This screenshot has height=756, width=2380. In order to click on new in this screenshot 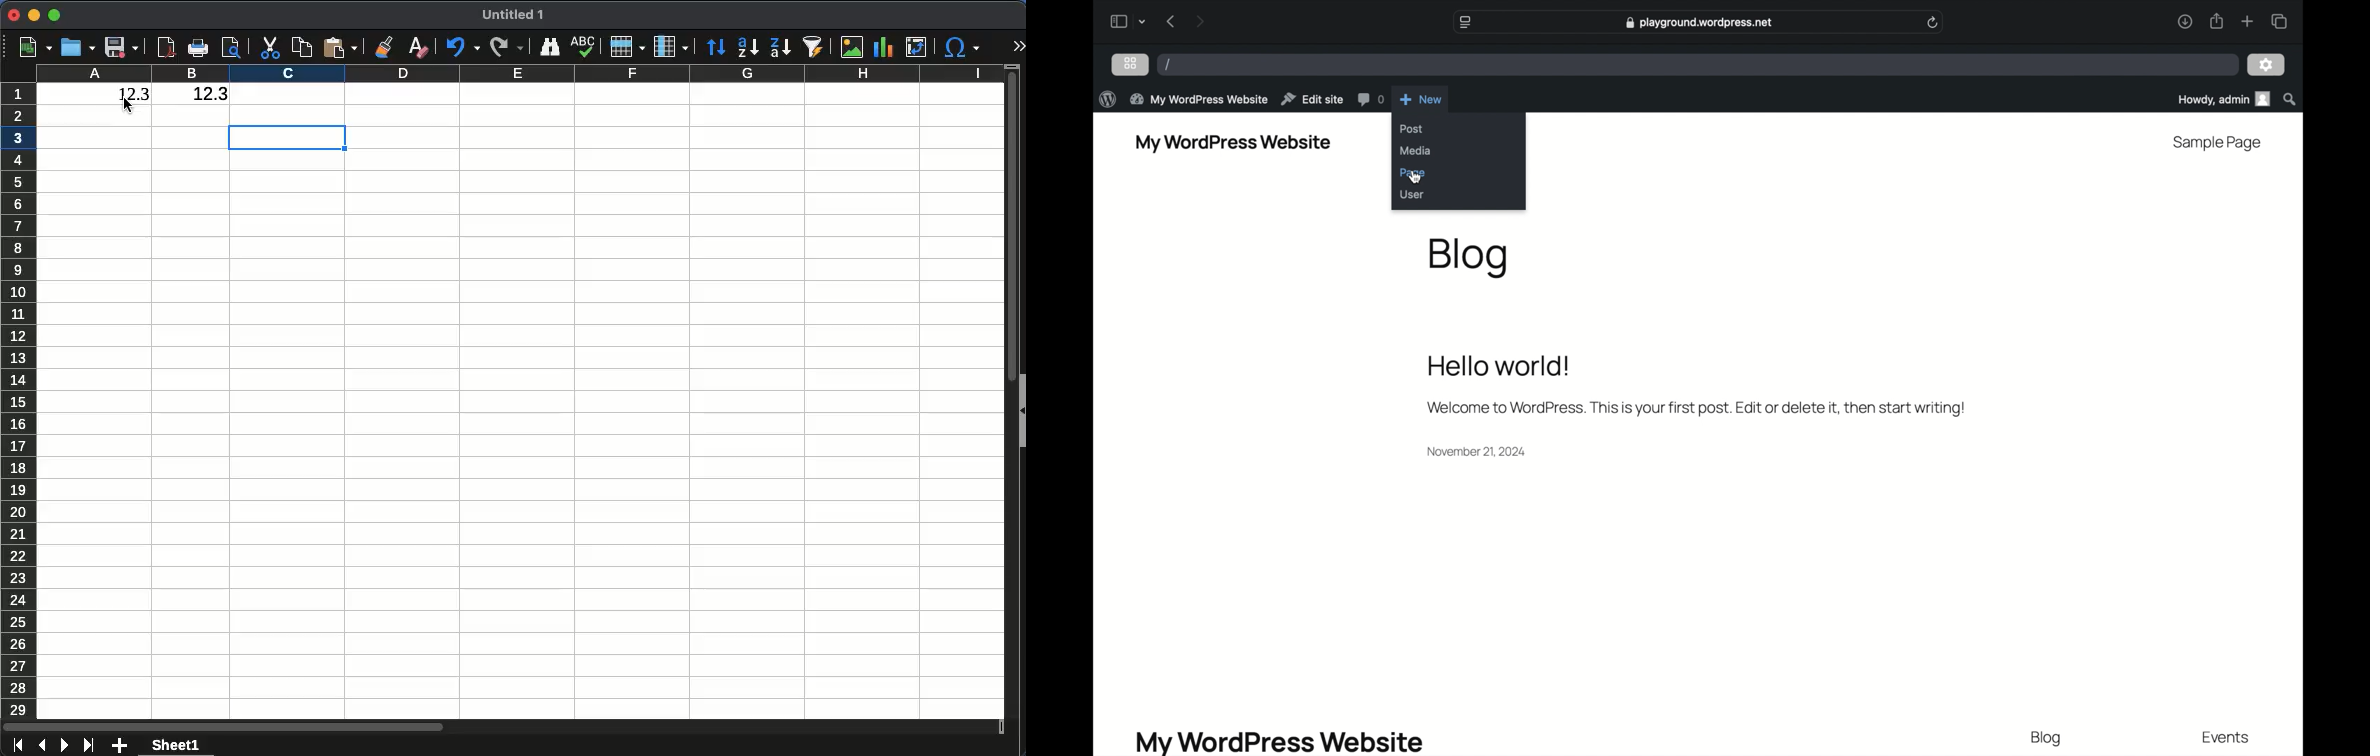, I will do `click(1421, 99)`.